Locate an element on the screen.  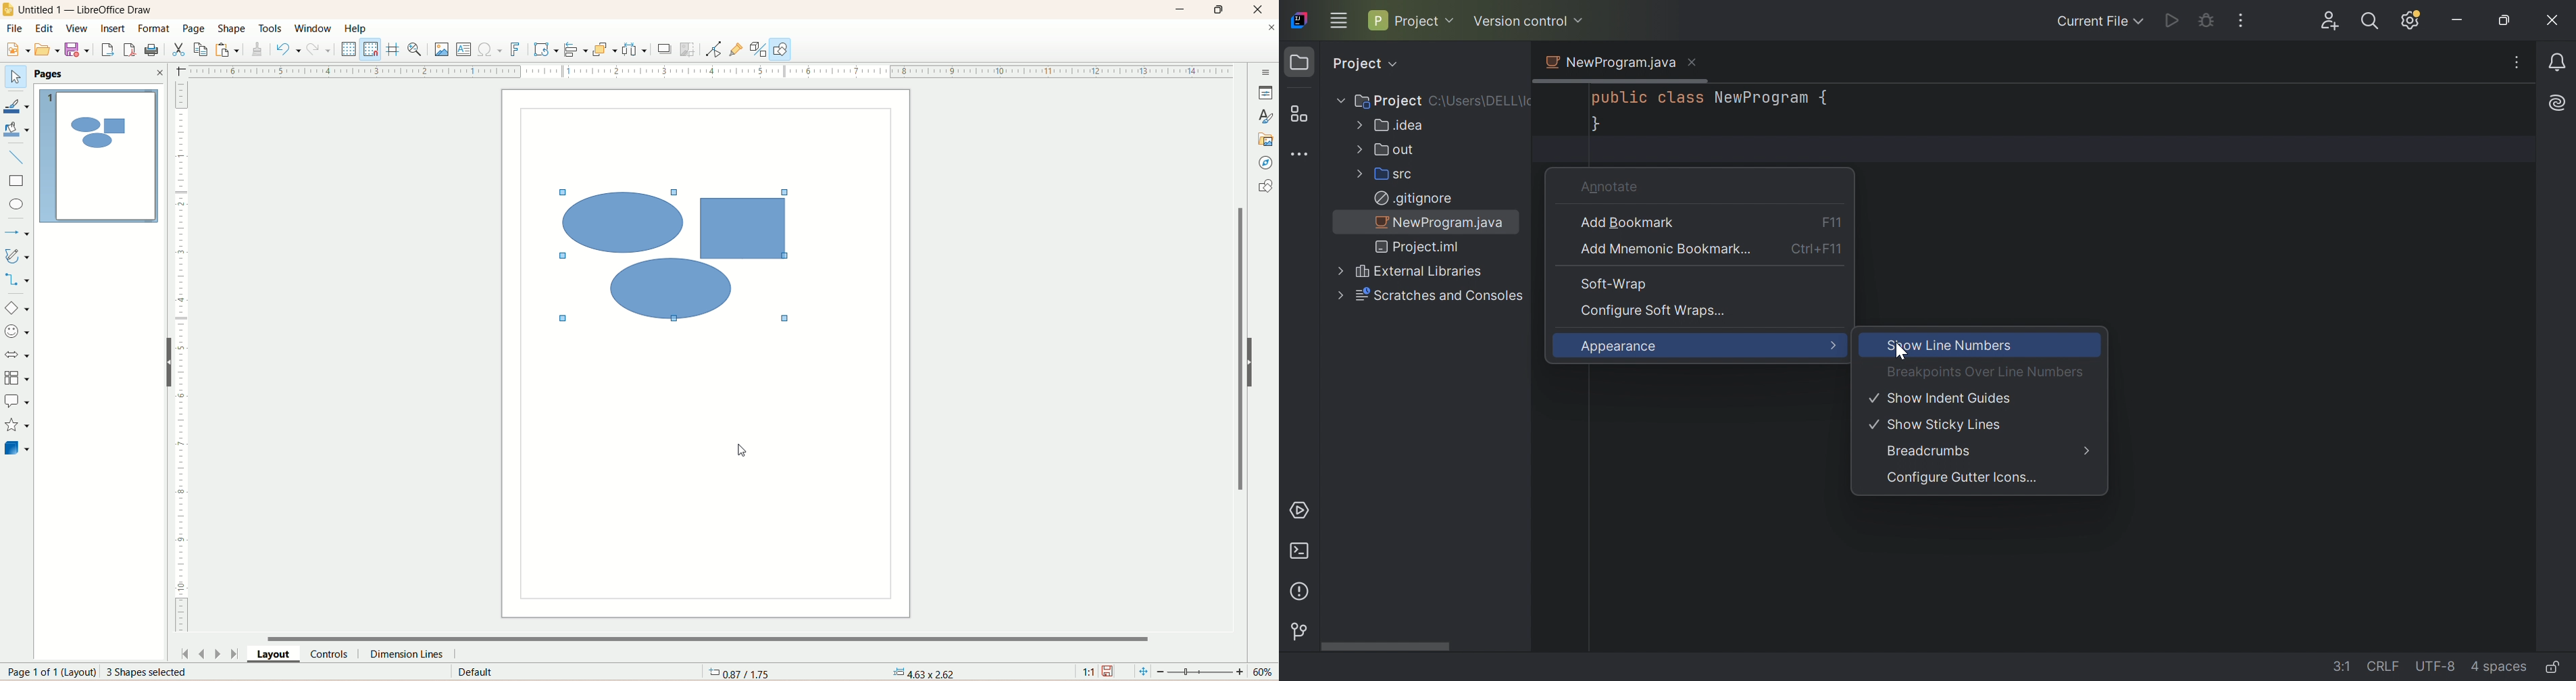
close is located at coordinates (1268, 29).